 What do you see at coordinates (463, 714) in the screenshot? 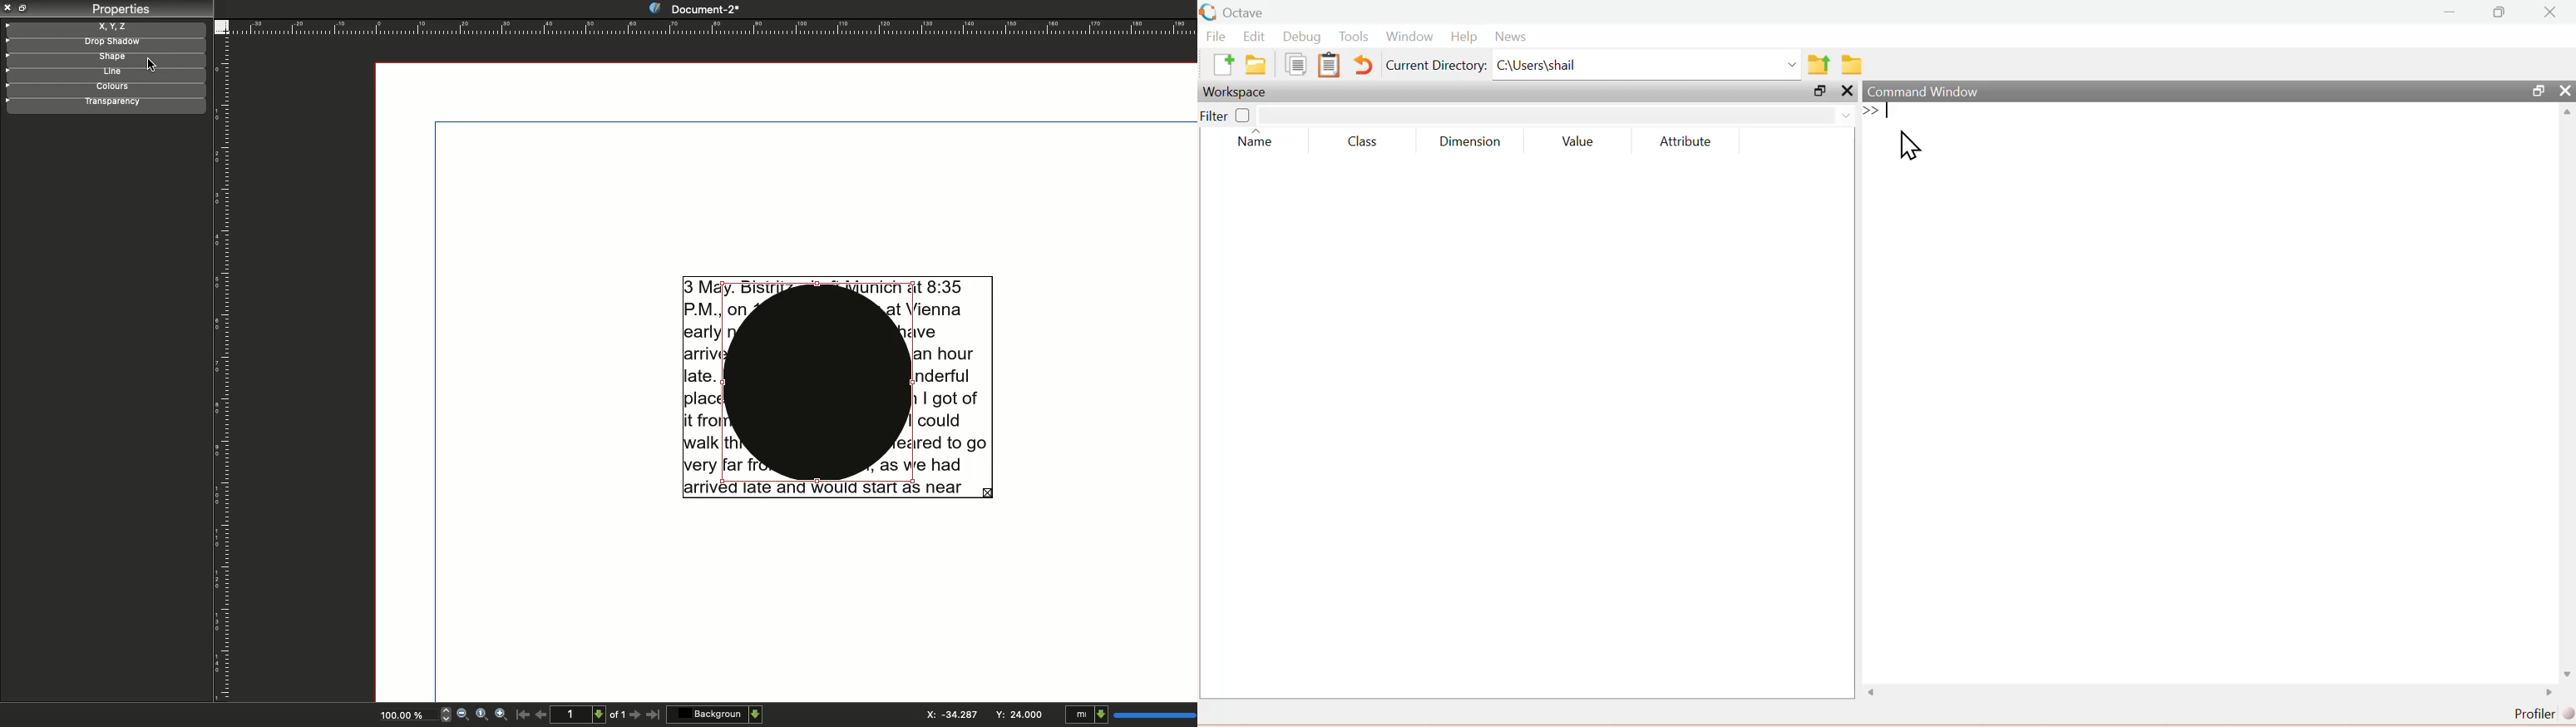
I see `Zoom out` at bounding box center [463, 714].